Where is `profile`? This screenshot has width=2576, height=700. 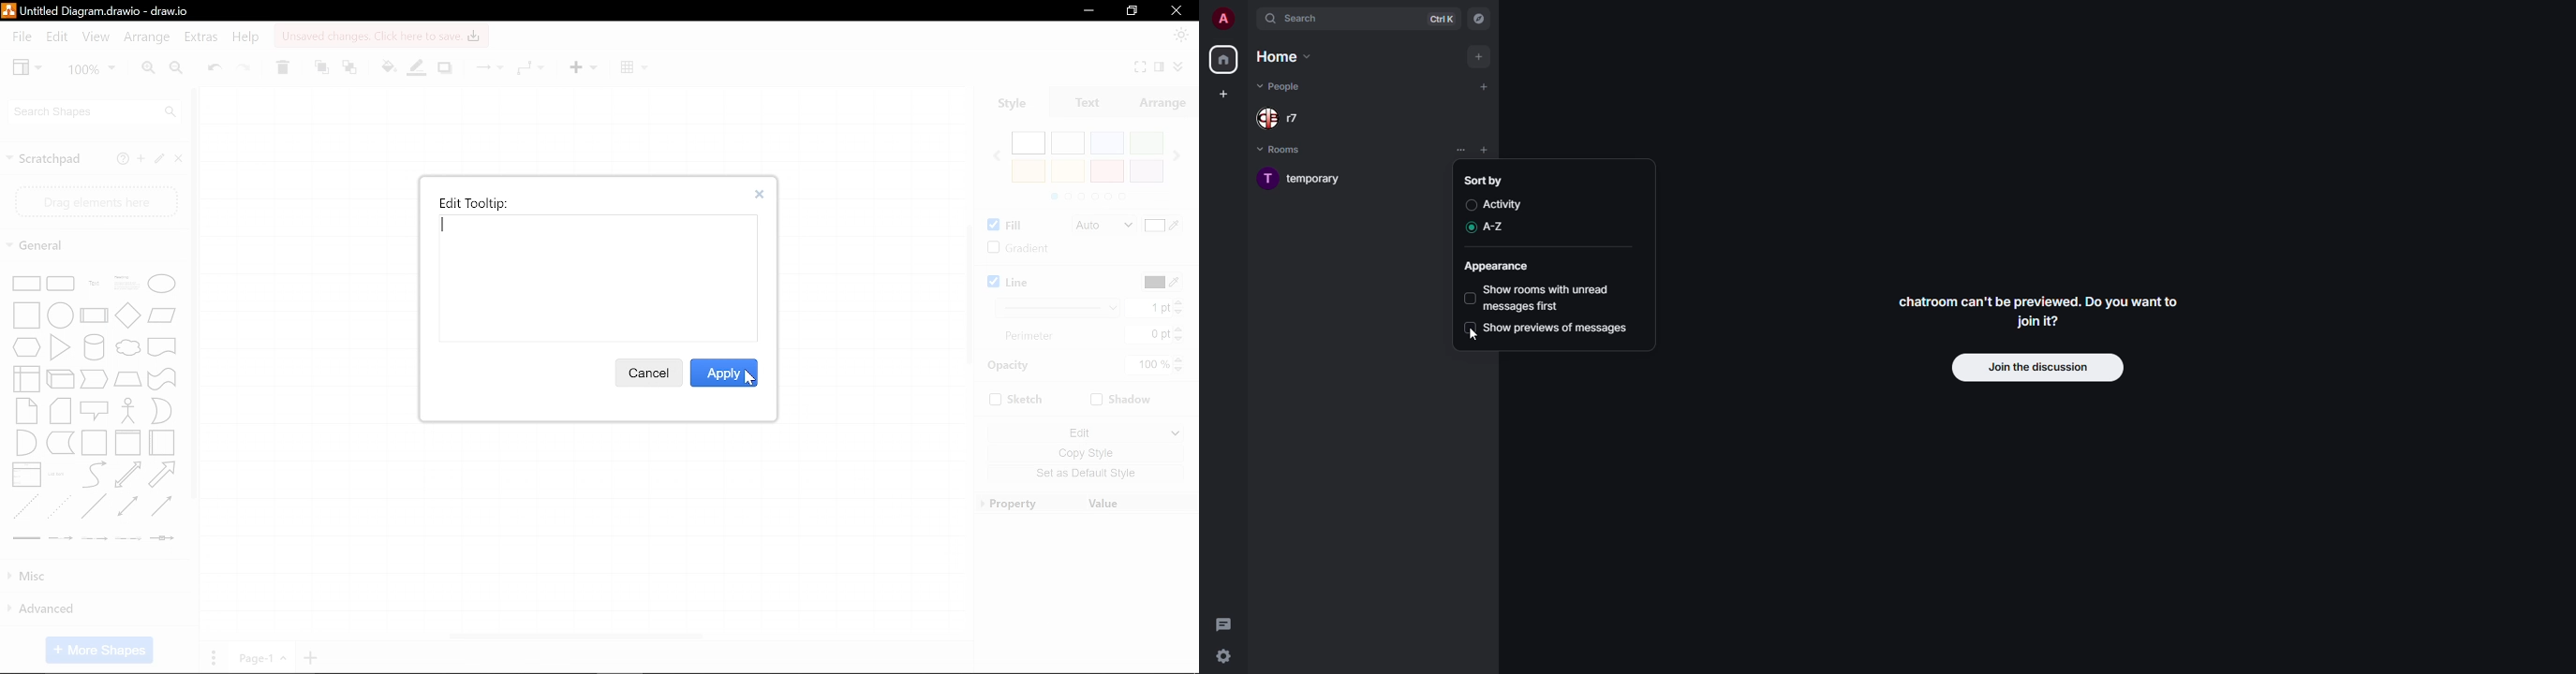
profile is located at coordinates (1223, 17).